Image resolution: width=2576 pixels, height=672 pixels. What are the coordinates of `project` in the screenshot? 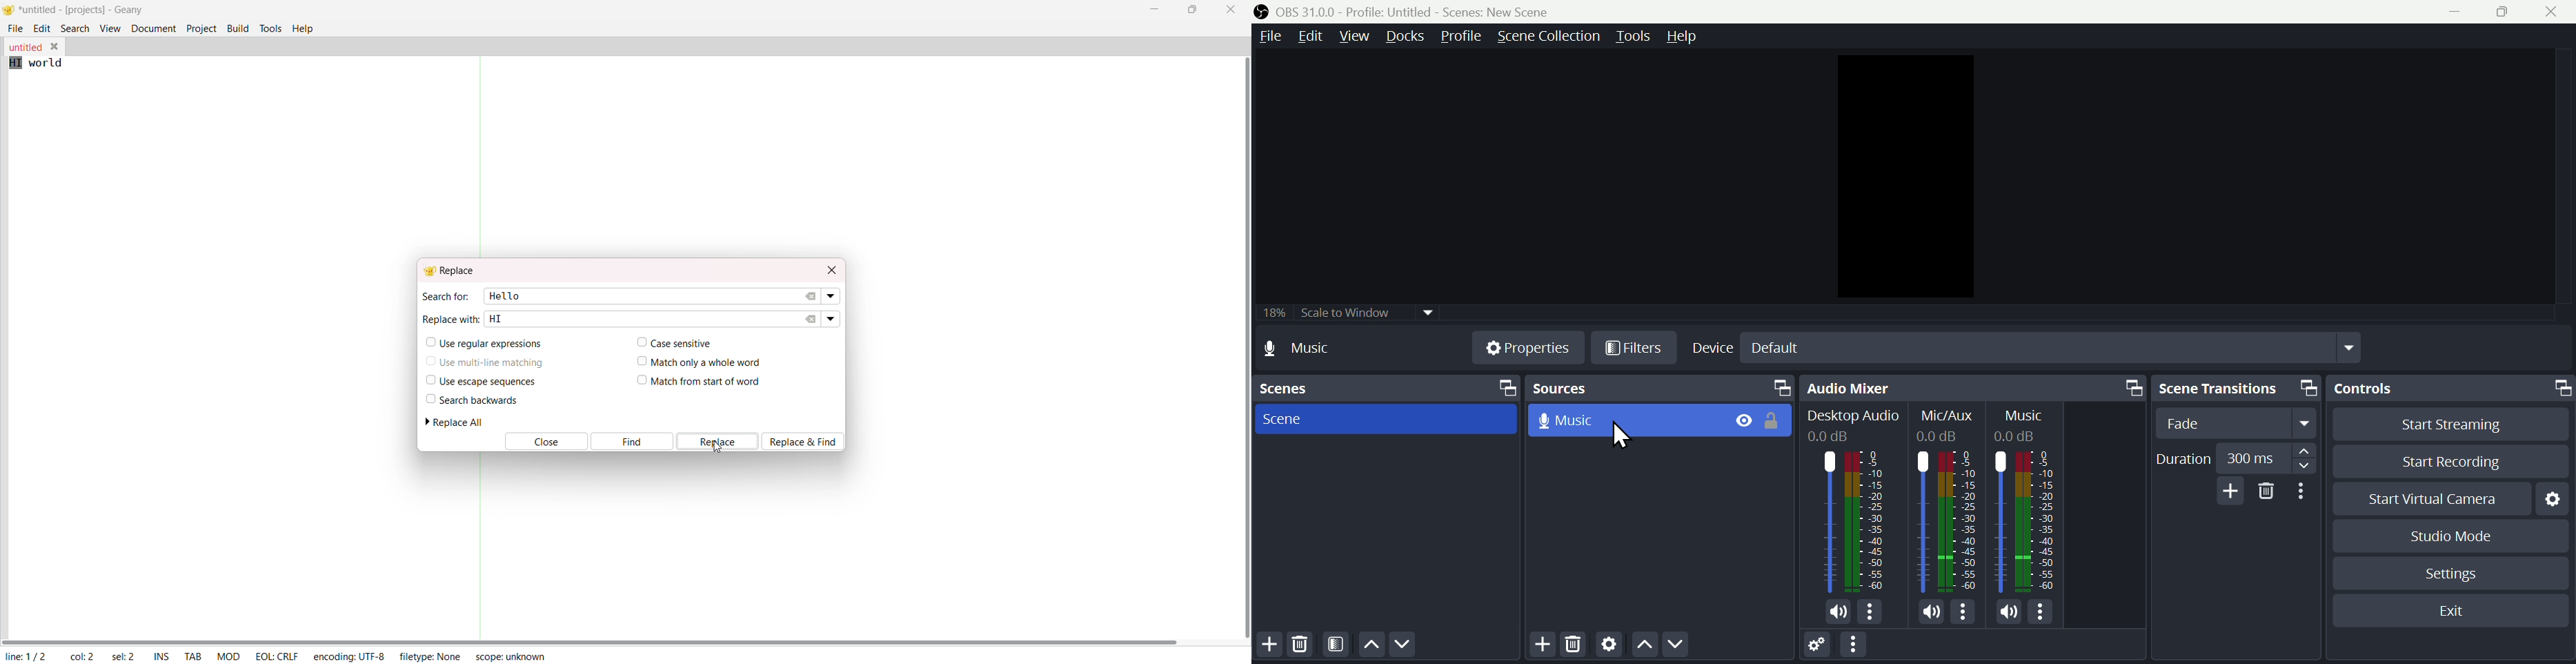 It's located at (201, 27).